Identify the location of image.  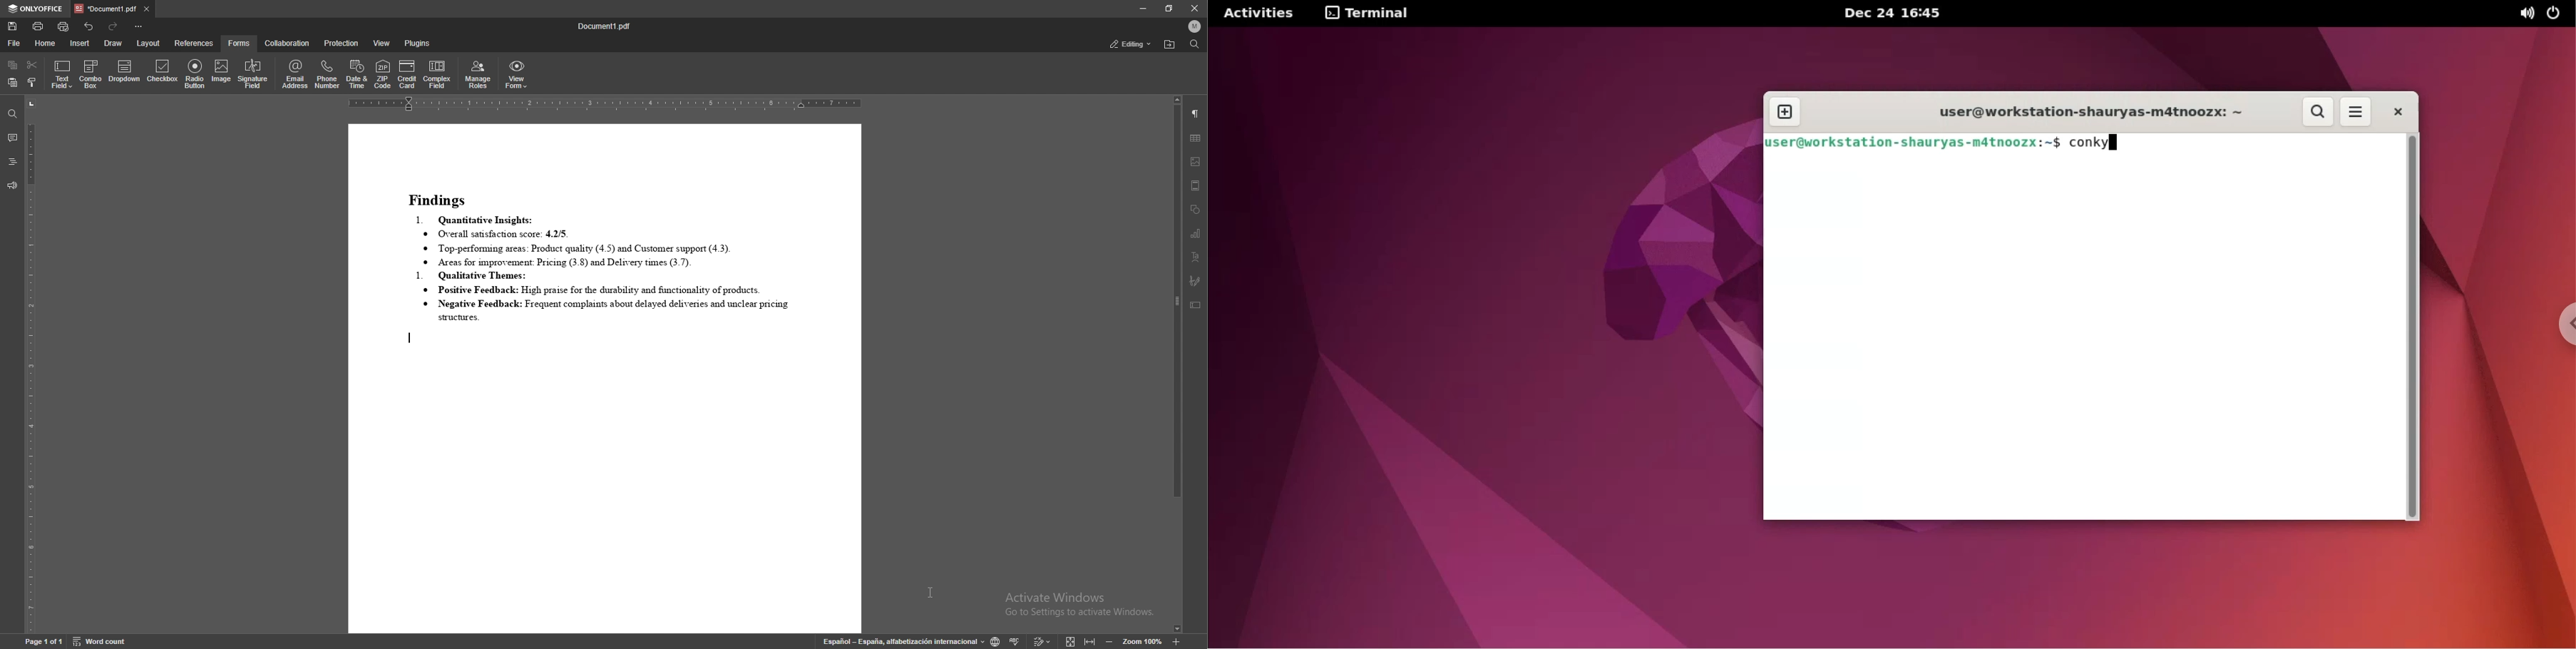
(221, 75).